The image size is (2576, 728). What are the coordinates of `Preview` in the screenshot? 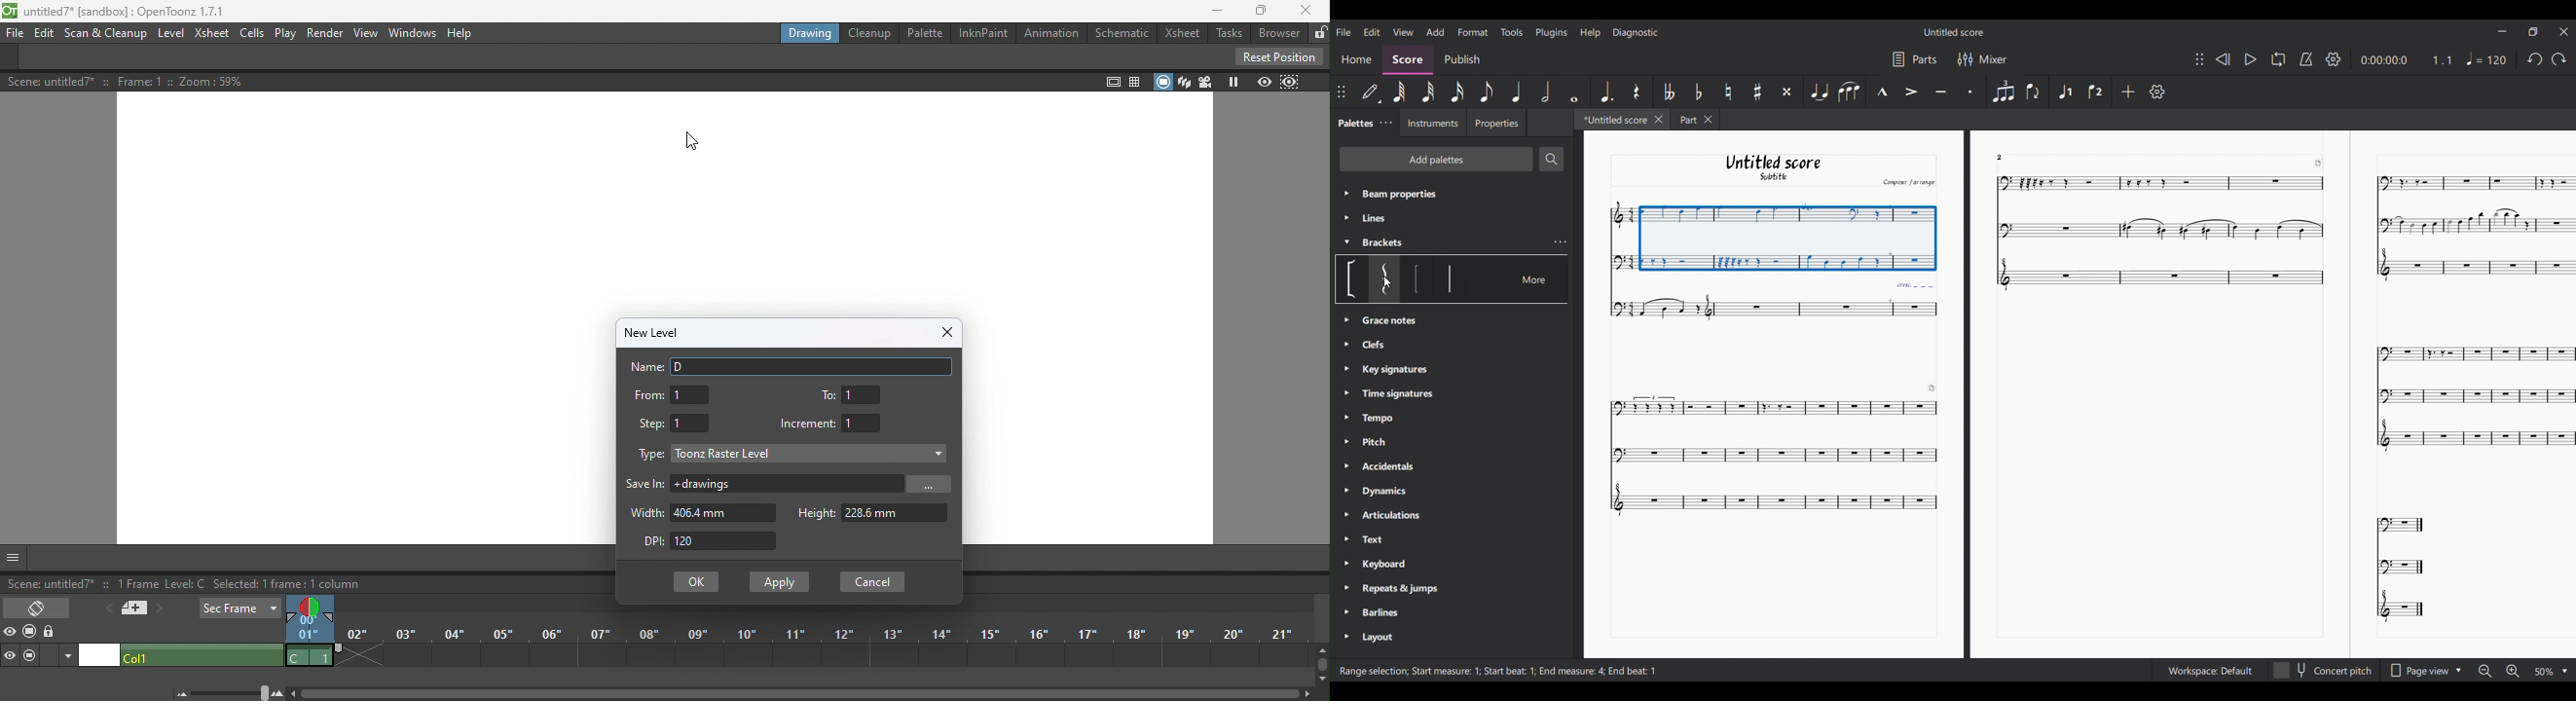 It's located at (1265, 83).